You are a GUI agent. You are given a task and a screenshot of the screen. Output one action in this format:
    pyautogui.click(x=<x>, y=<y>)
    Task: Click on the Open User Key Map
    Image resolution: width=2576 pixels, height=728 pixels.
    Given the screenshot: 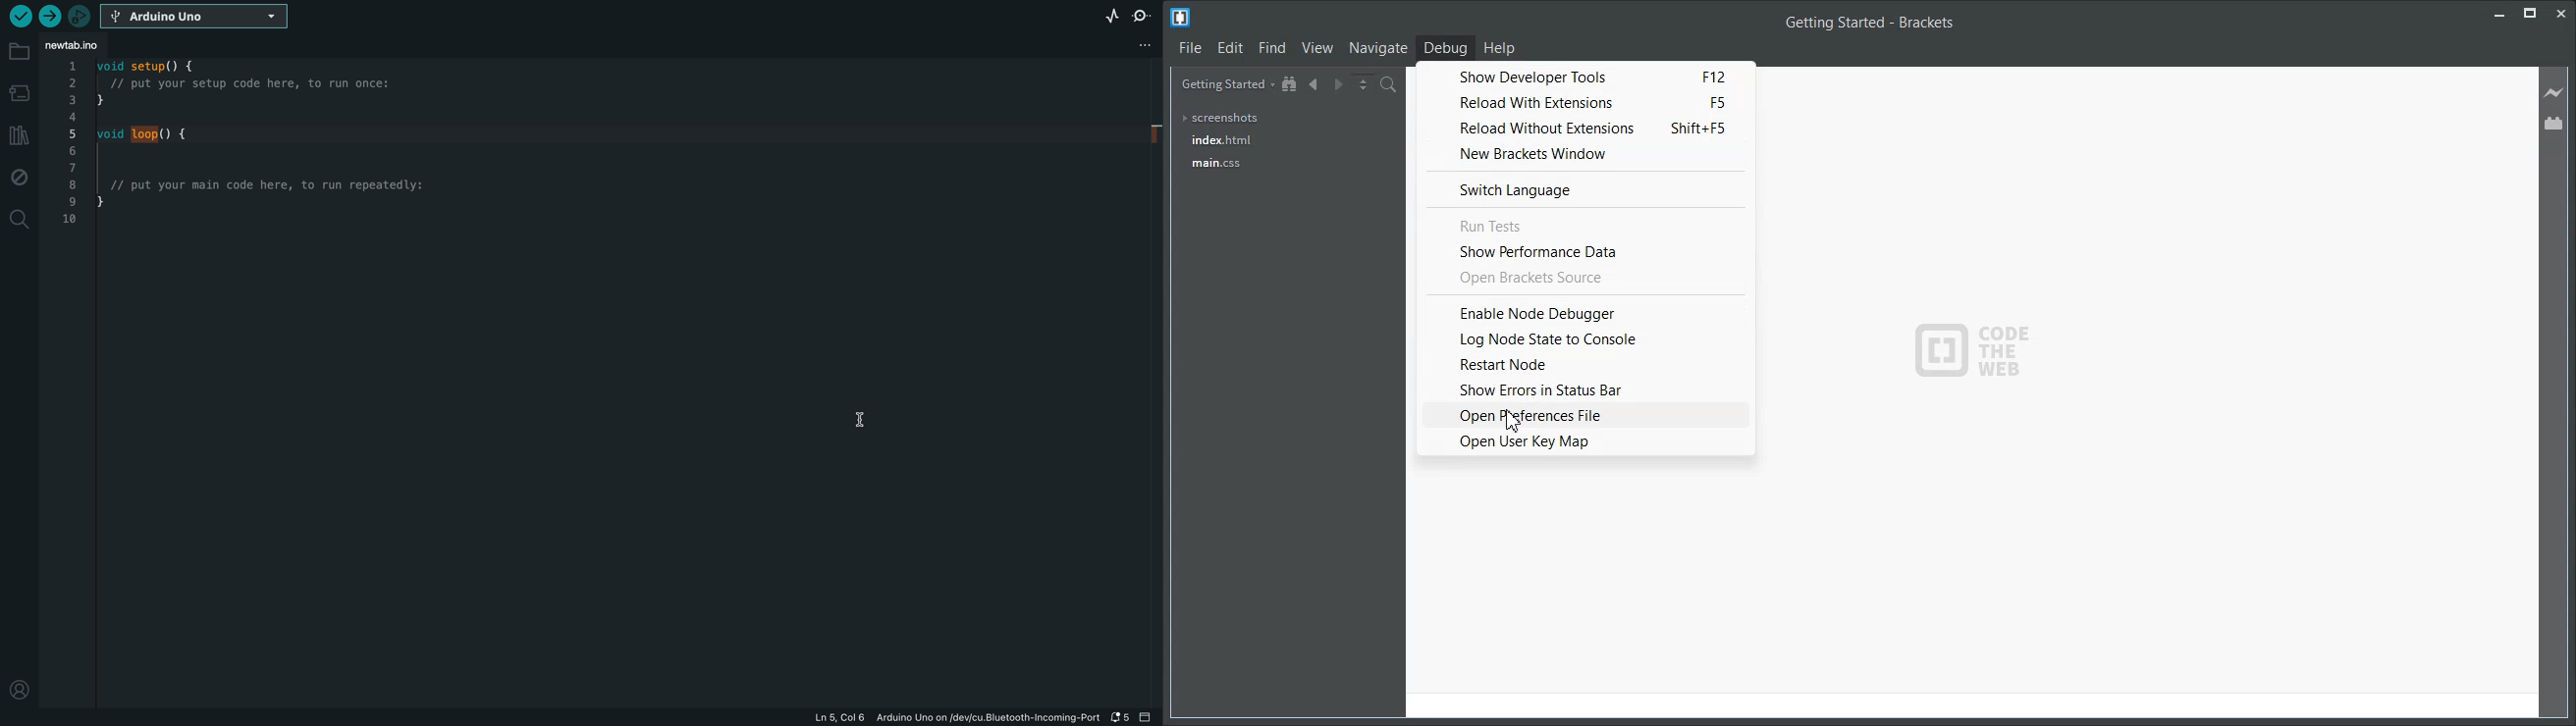 What is the action you would take?
    pyautogui.click(x=1584, y=440)
    